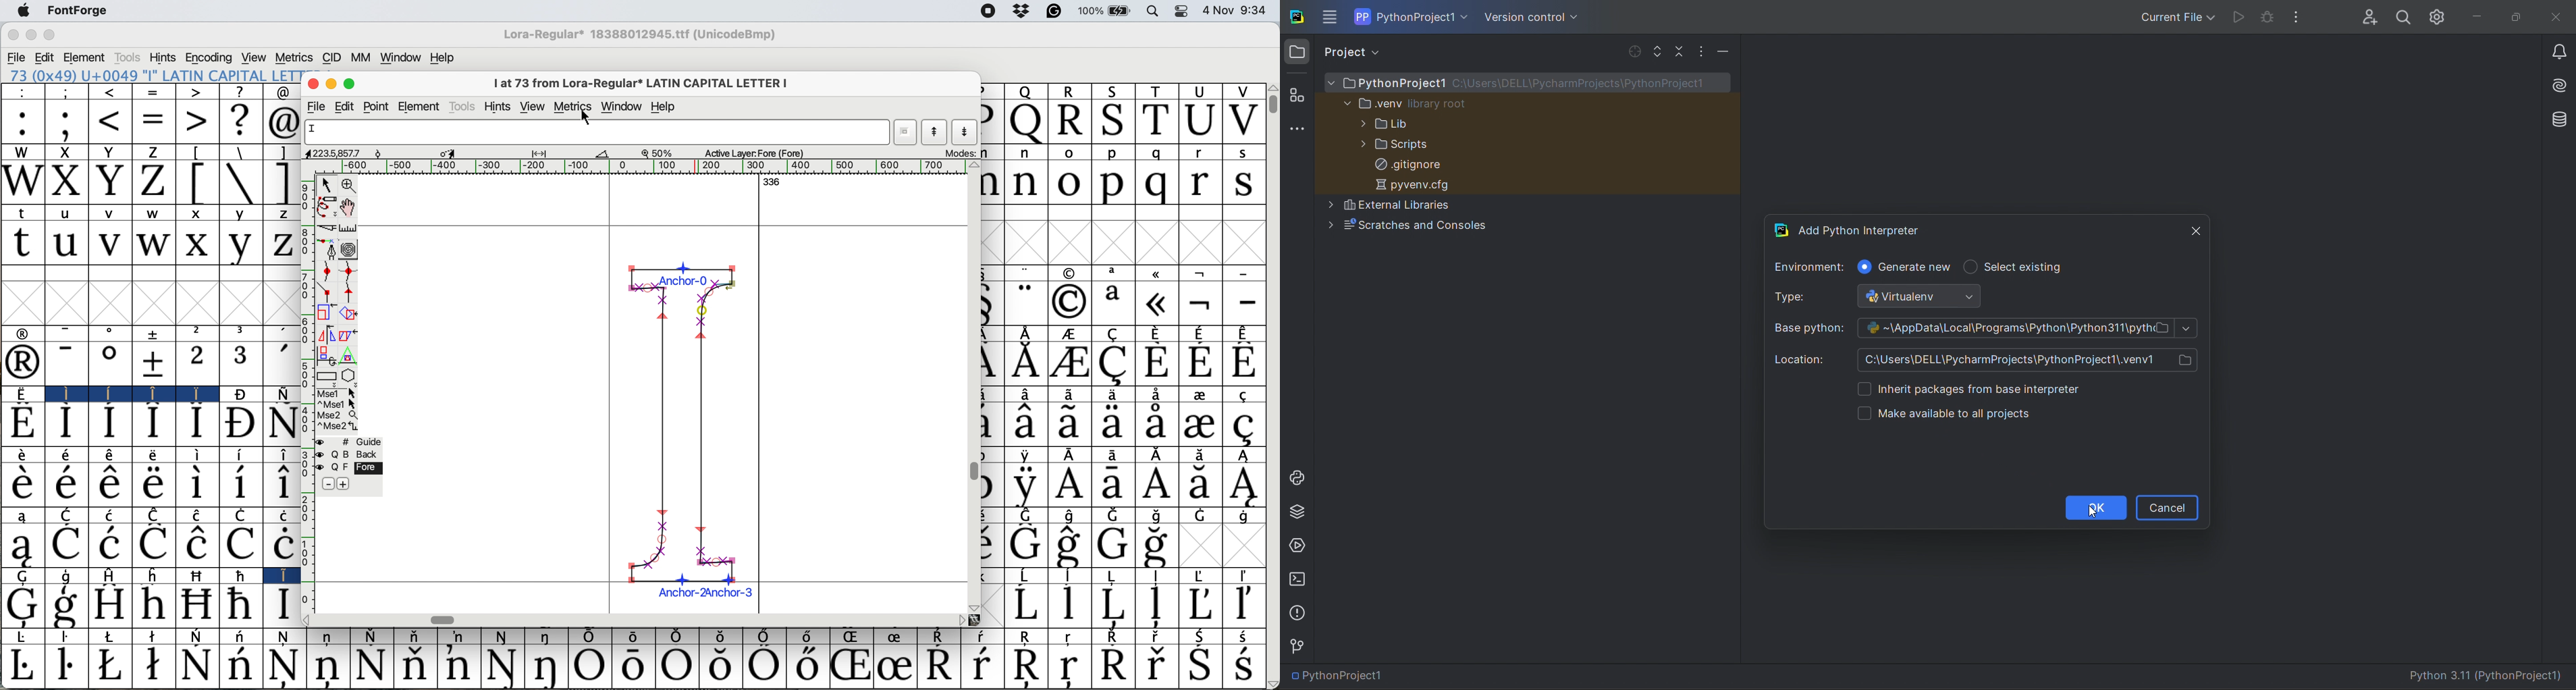  I want to click on Symbol, so click(1114, 637).